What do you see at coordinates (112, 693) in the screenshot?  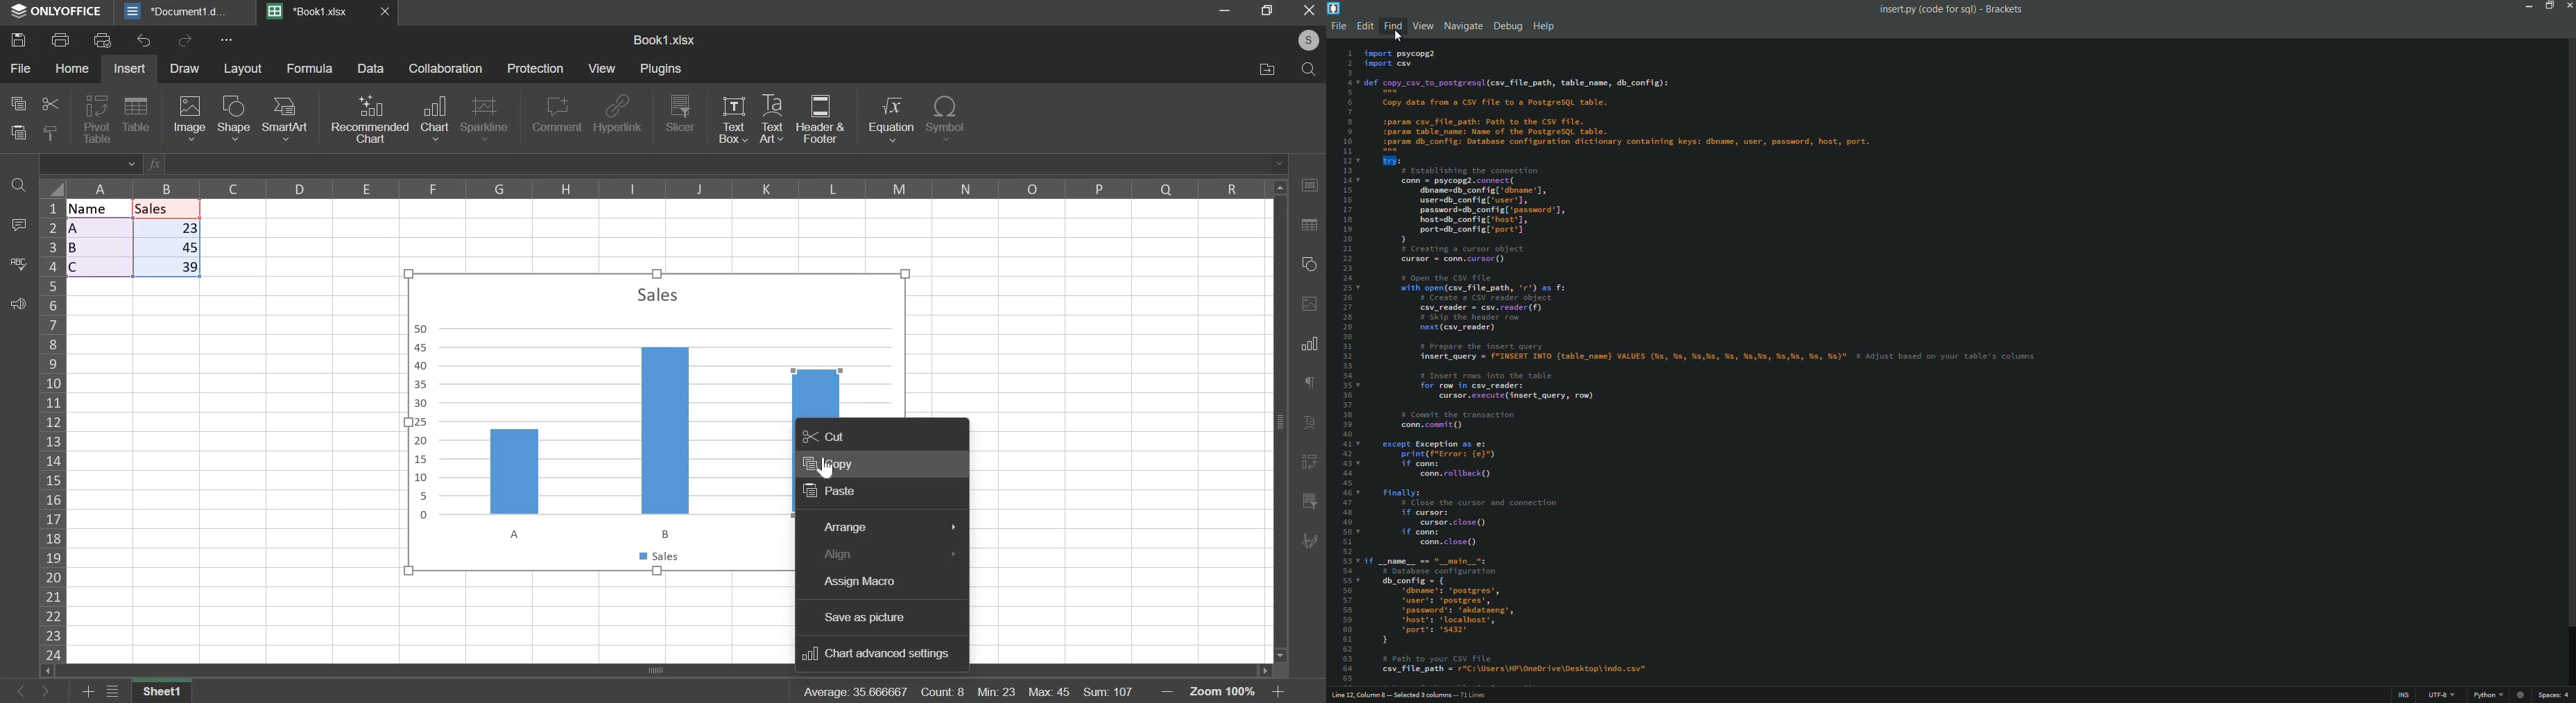 I see `menu` at bounding box center [112, 693].